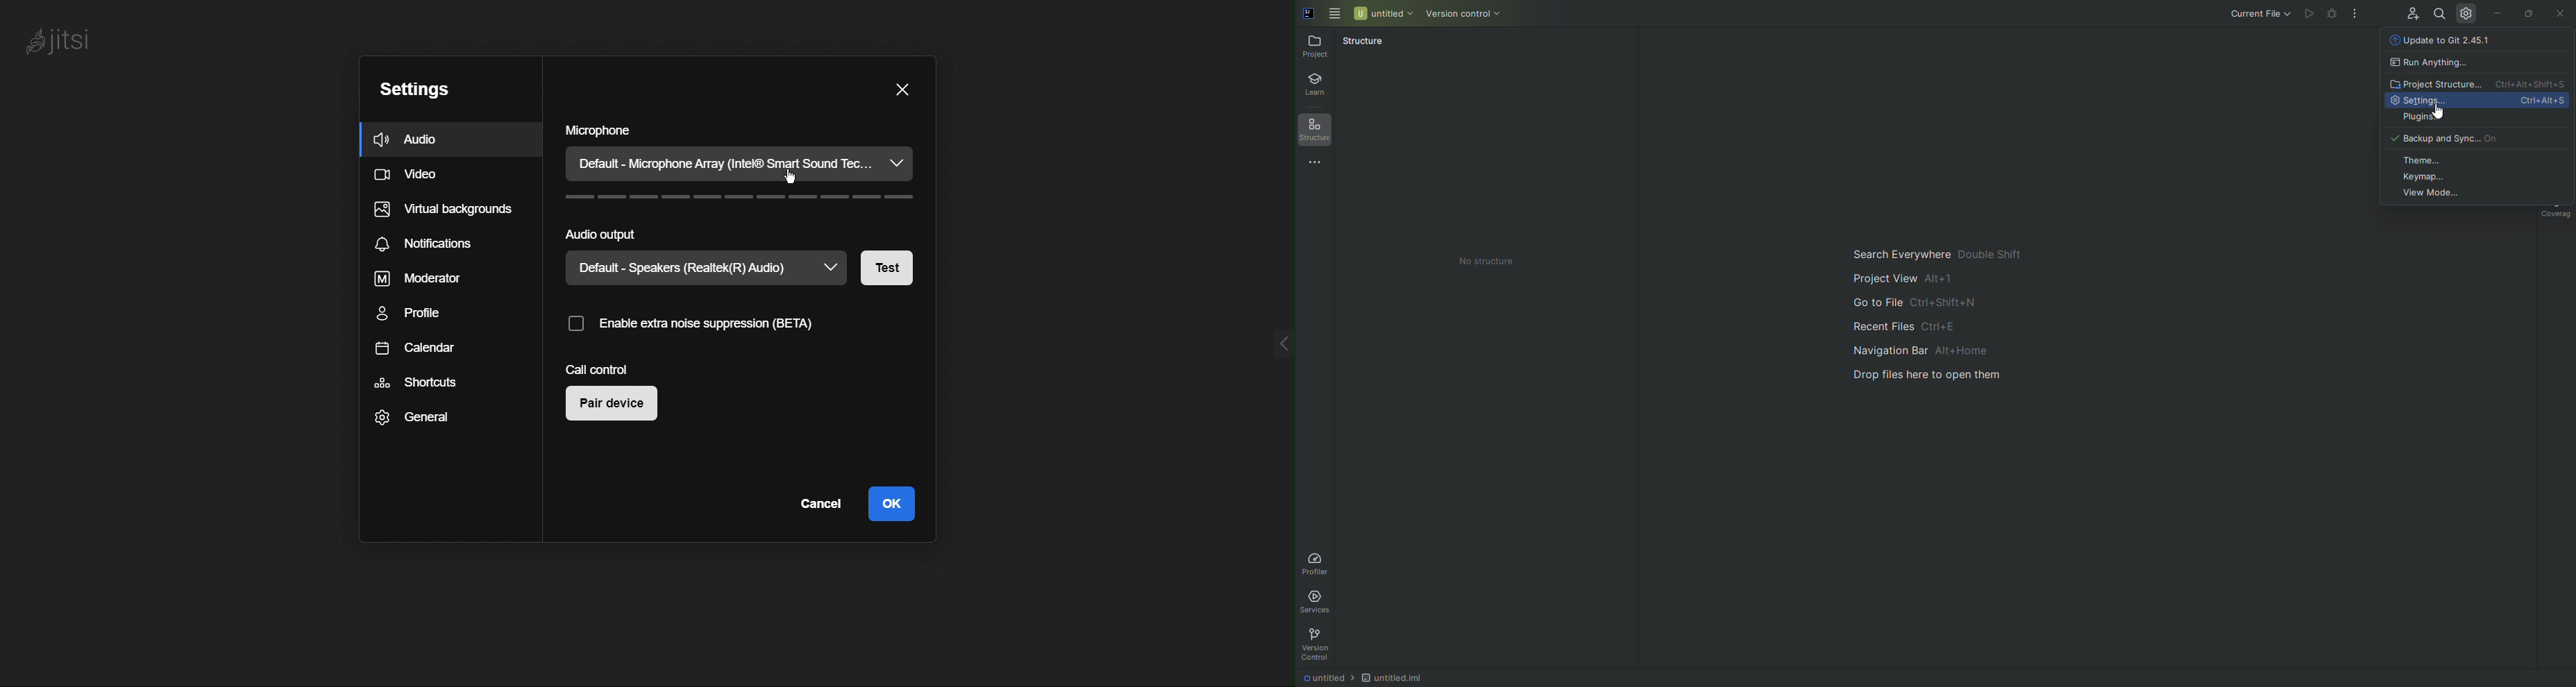  I want to click on menu, so click(1281, 348).